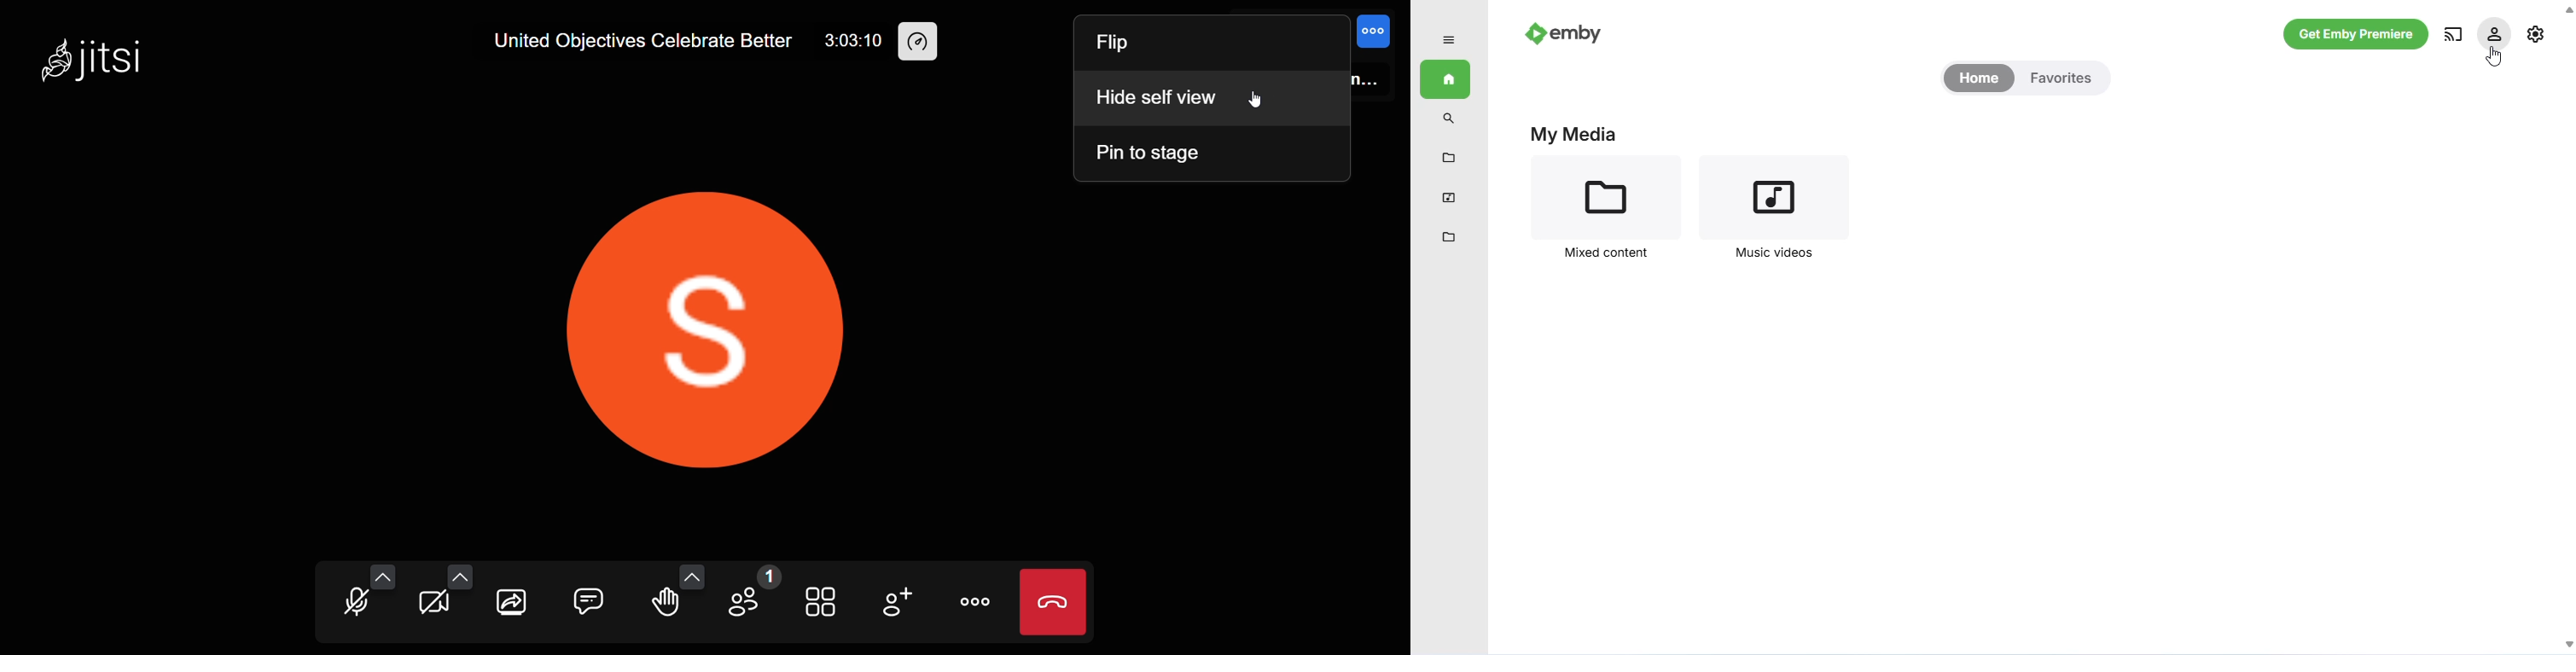 The width and height of the screenshot is (2576, 672). Describe the element at coordinates (512, 602) in the screenshot. I see `screen share` at that location.